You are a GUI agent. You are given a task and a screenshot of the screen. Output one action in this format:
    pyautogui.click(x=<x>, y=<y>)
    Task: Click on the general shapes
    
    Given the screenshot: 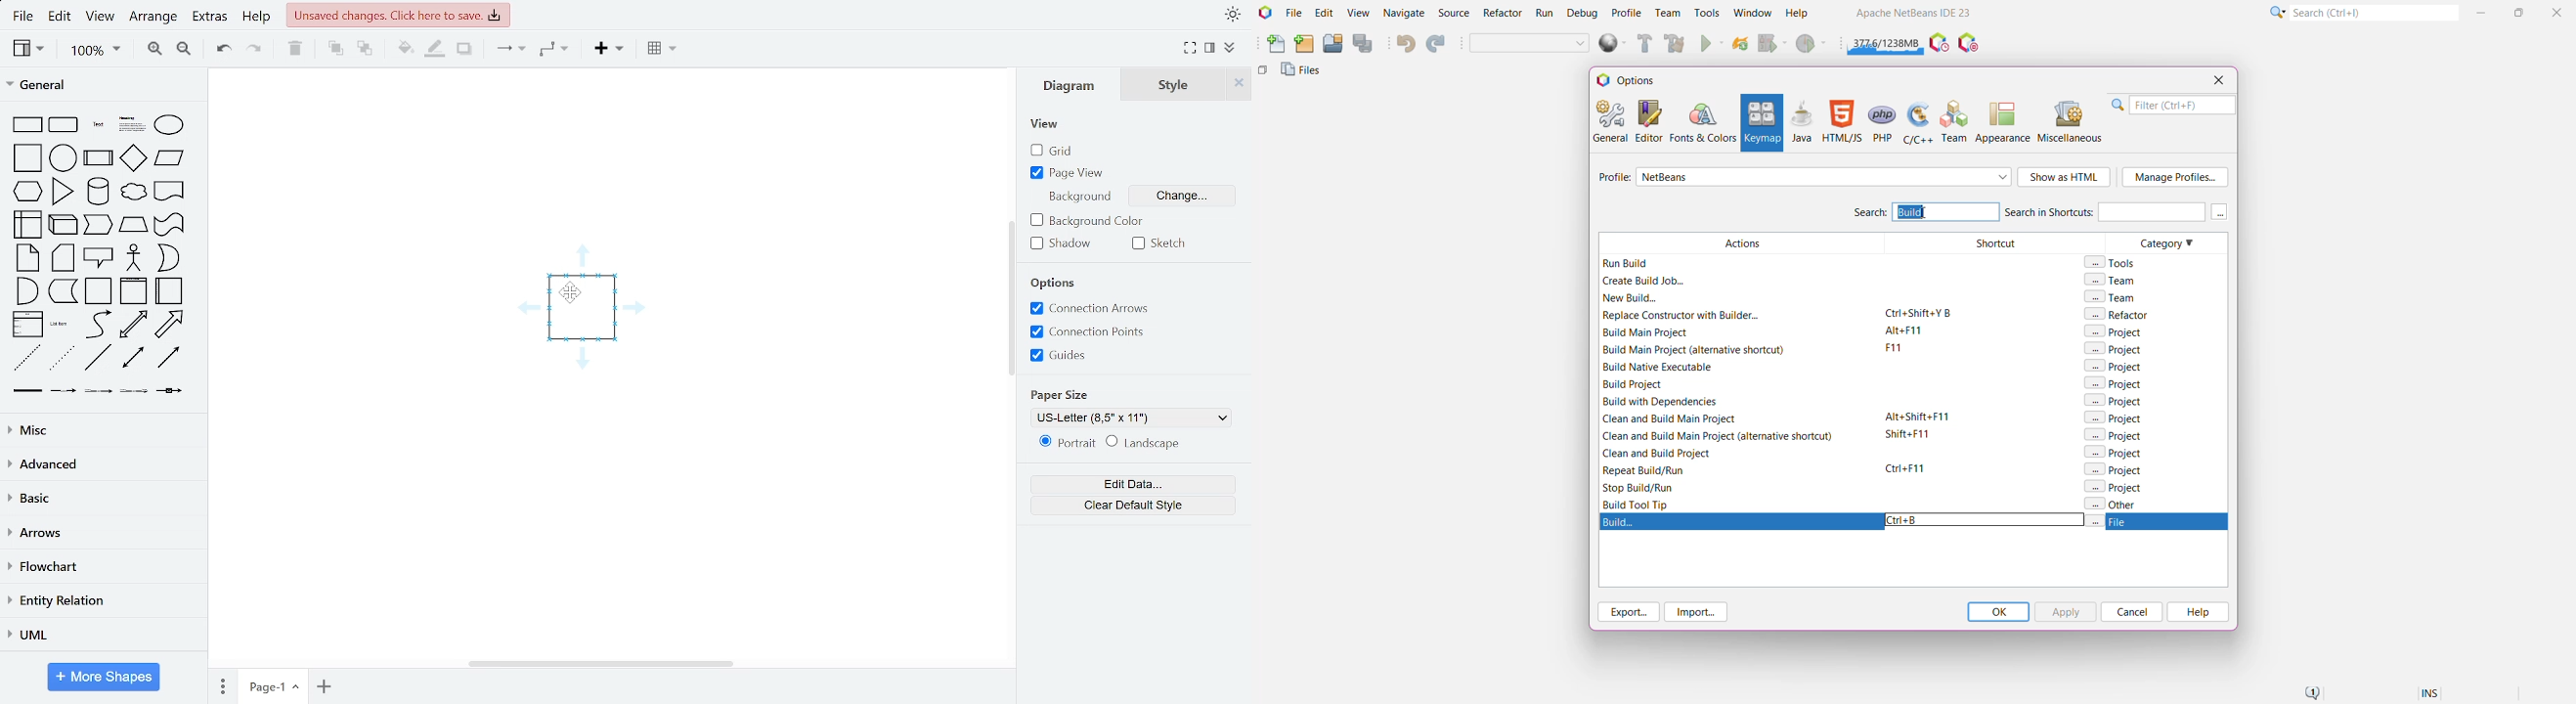 What is the action you would take?
    pyautogui.click(x=168, y=324)
    